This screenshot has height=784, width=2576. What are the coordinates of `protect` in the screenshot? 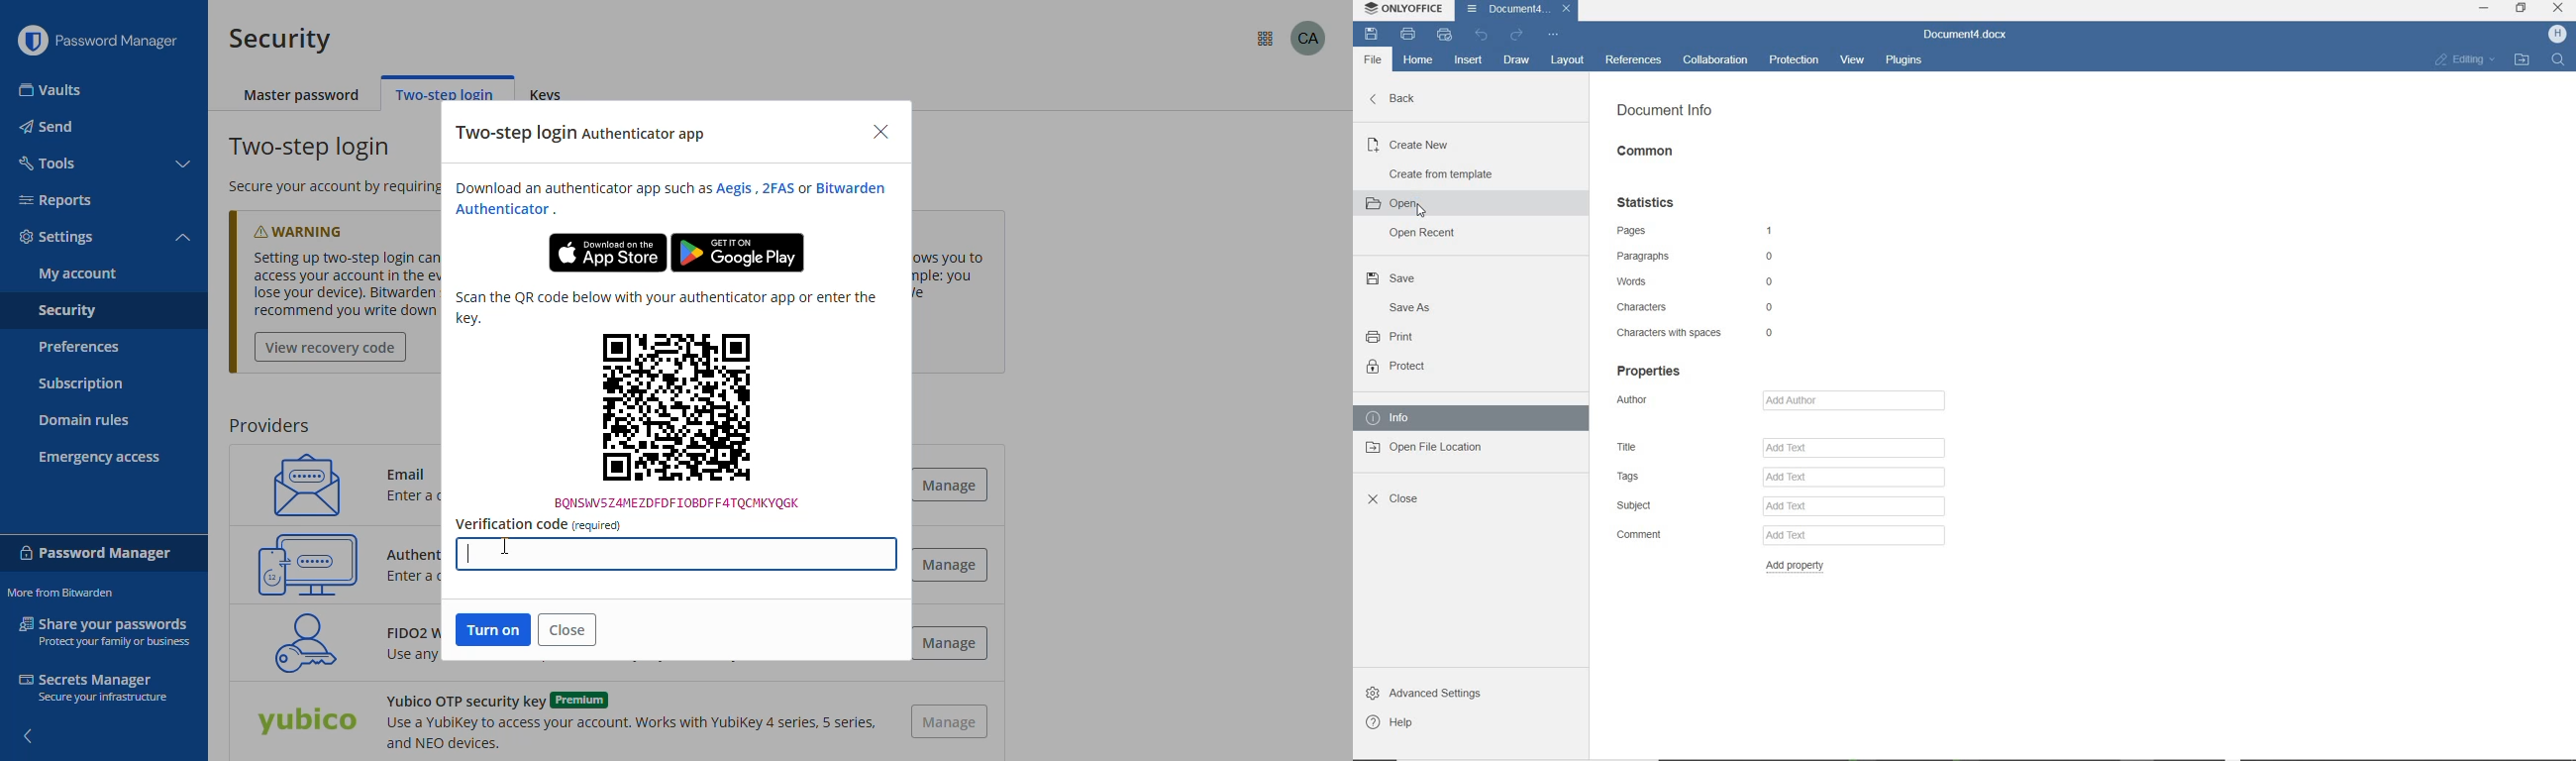 It's located at (1398, 365).